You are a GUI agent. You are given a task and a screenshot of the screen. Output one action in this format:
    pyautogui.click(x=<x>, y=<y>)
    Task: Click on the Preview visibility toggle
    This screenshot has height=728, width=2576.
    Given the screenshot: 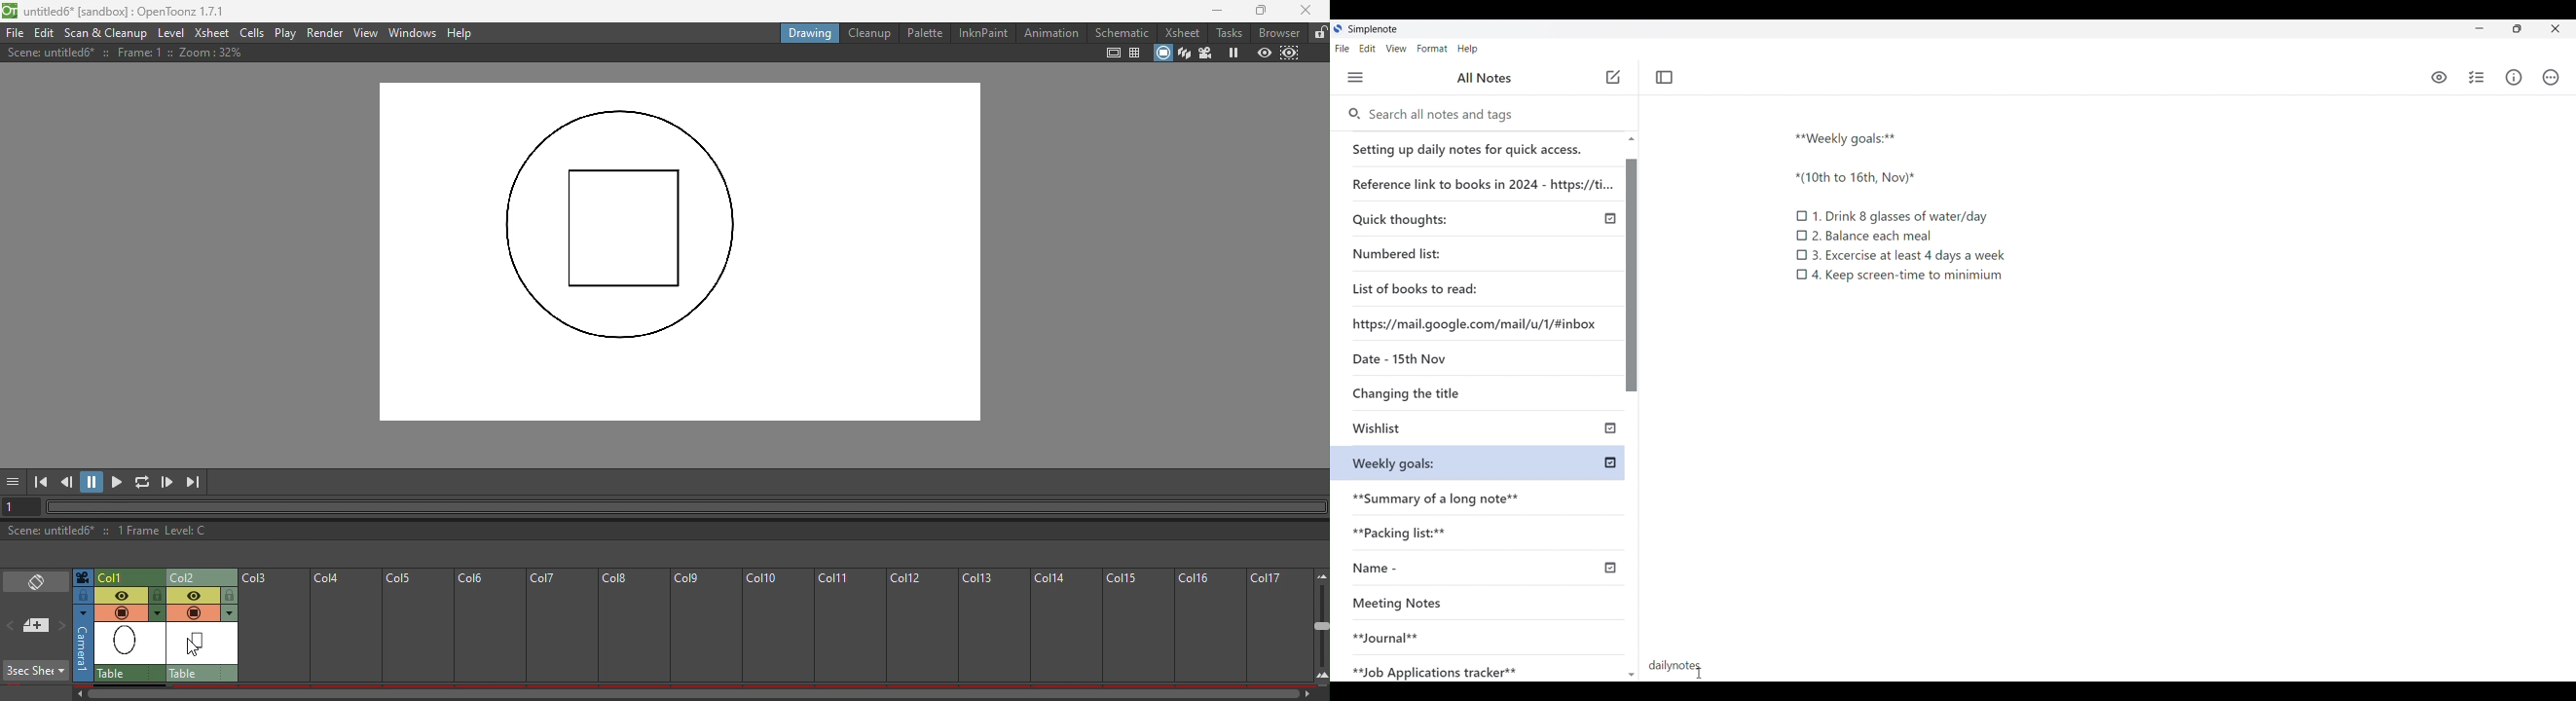 What is the action you would take?
    pyautogui.click(x=122, y=594)
    